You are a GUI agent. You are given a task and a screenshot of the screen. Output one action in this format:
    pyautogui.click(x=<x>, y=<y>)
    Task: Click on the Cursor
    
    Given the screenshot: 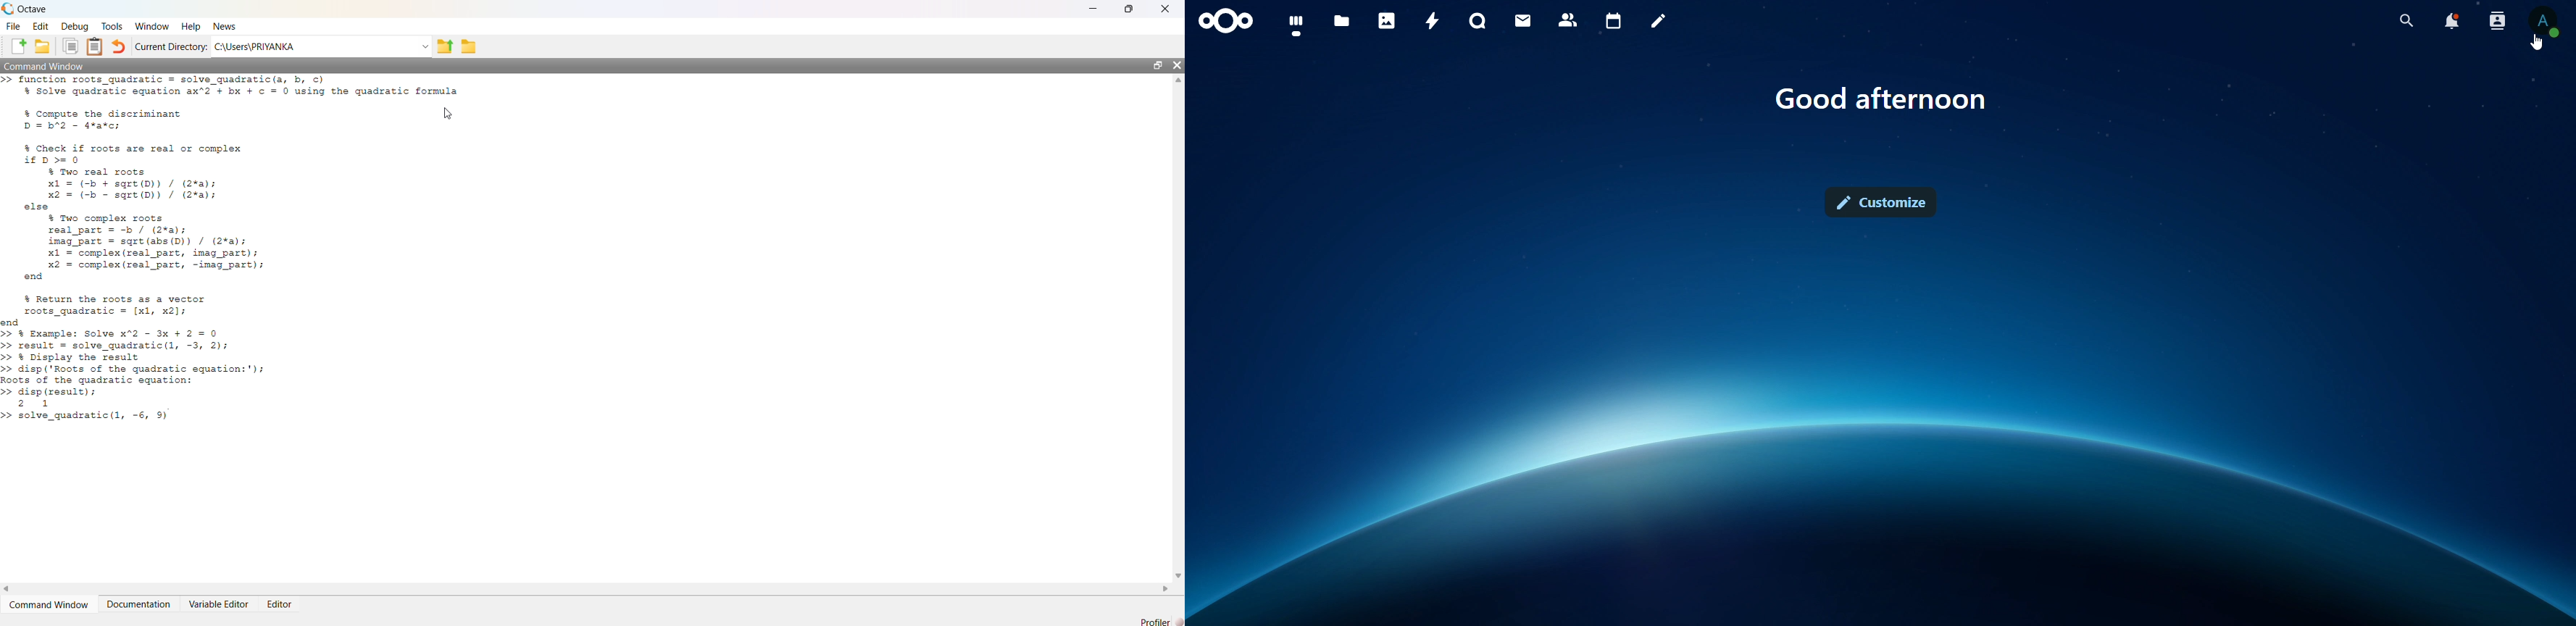 What is the action you would take?
    pyautogui.click(x=2536, y=43)
    